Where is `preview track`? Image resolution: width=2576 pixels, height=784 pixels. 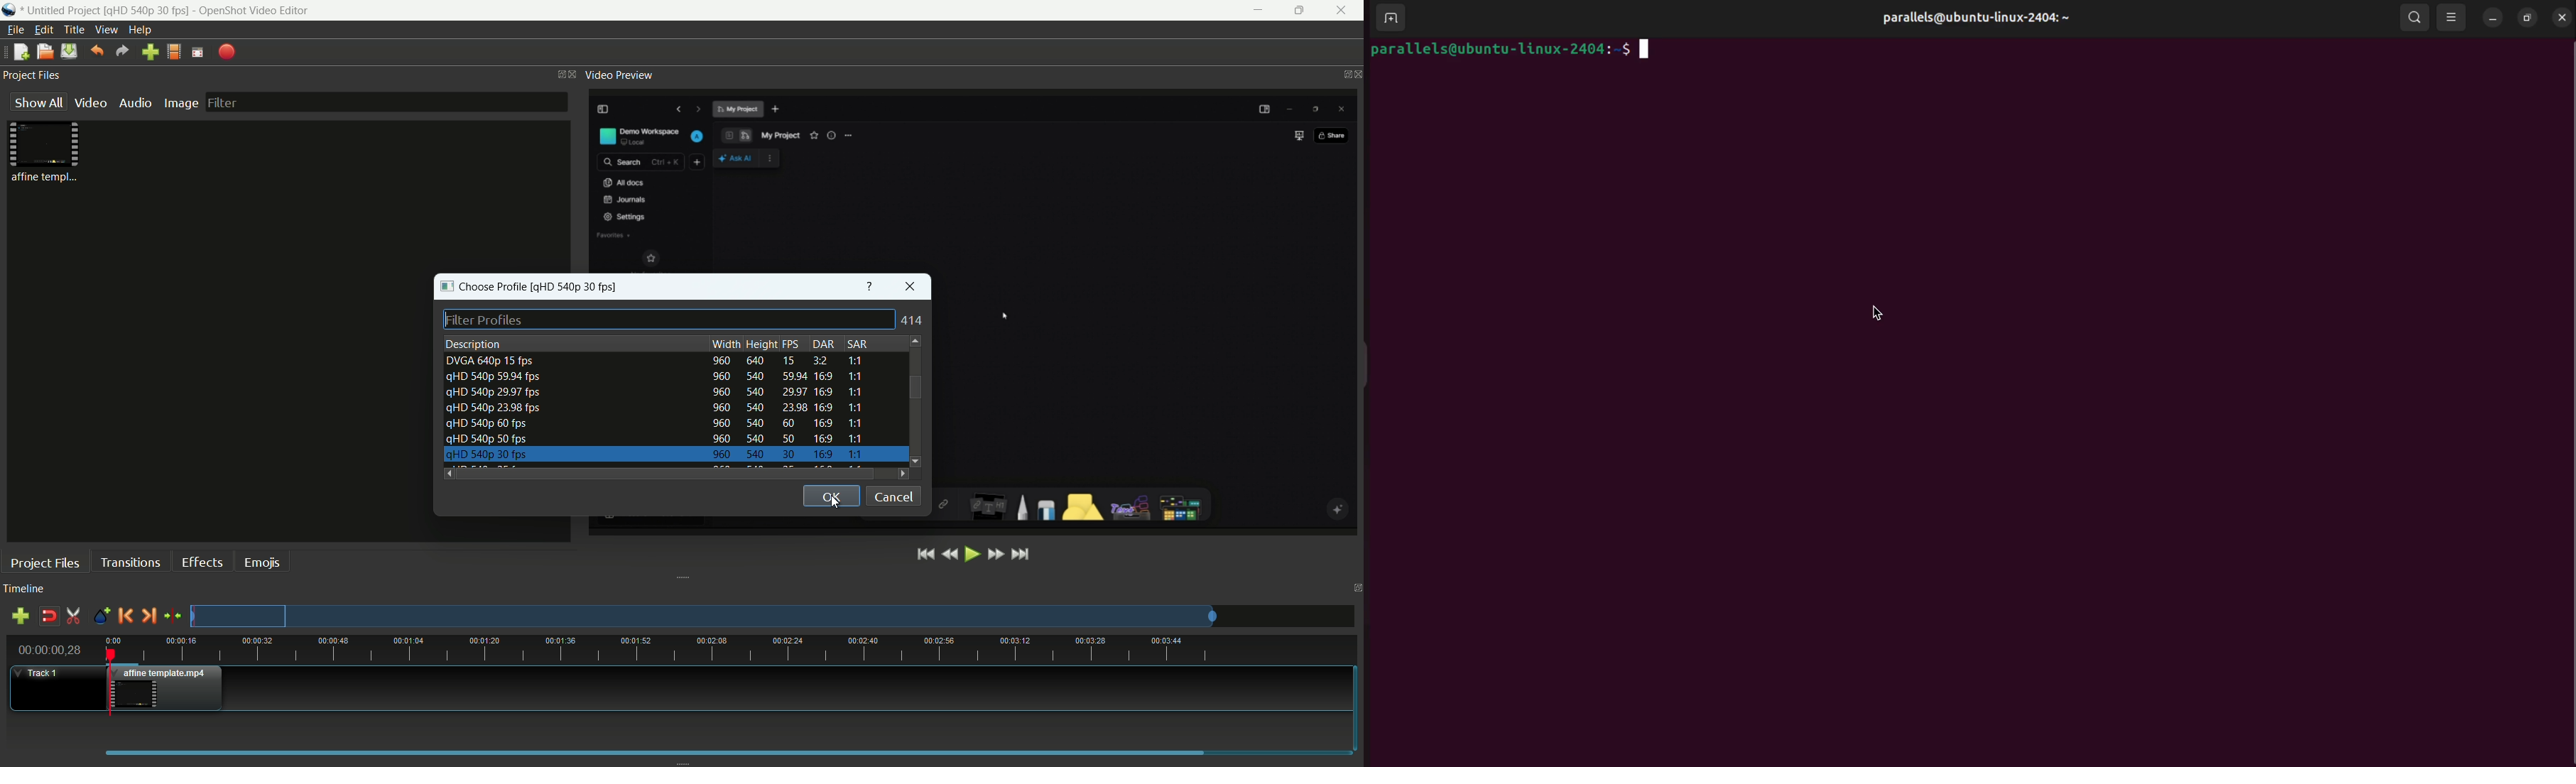
preview track is located at coordinates (702, 616).